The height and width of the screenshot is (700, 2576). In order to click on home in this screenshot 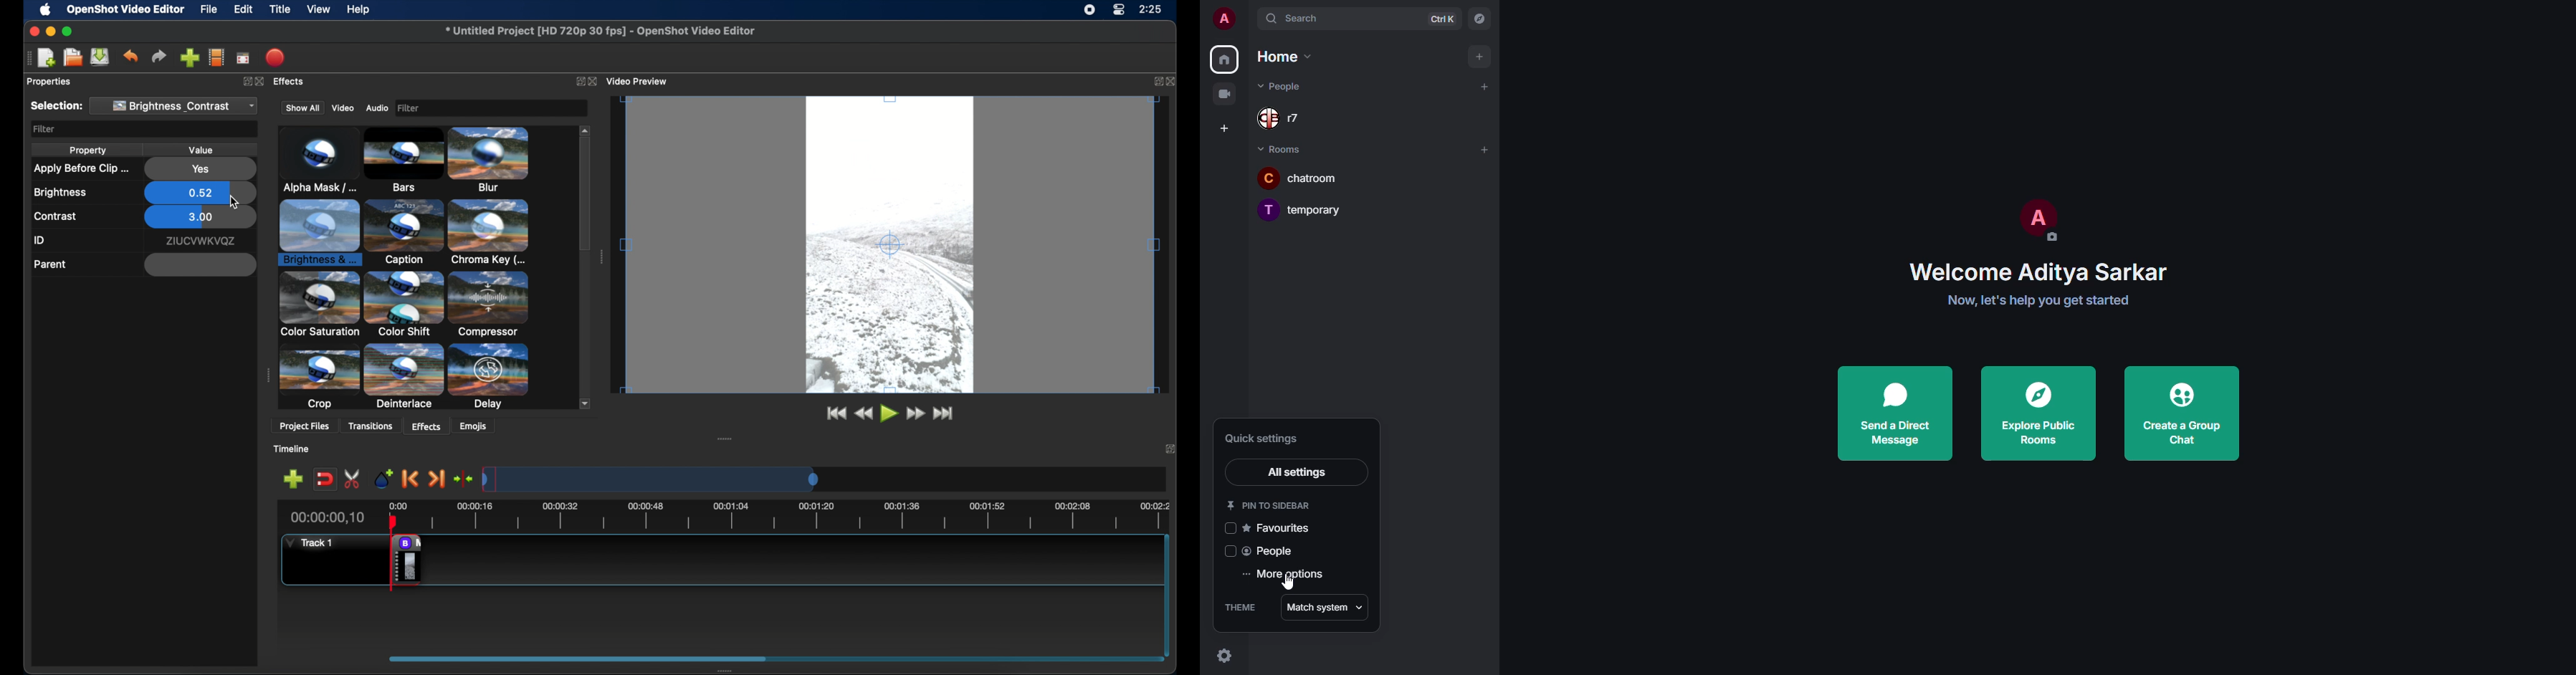, I will do `click(1280, 56)`.